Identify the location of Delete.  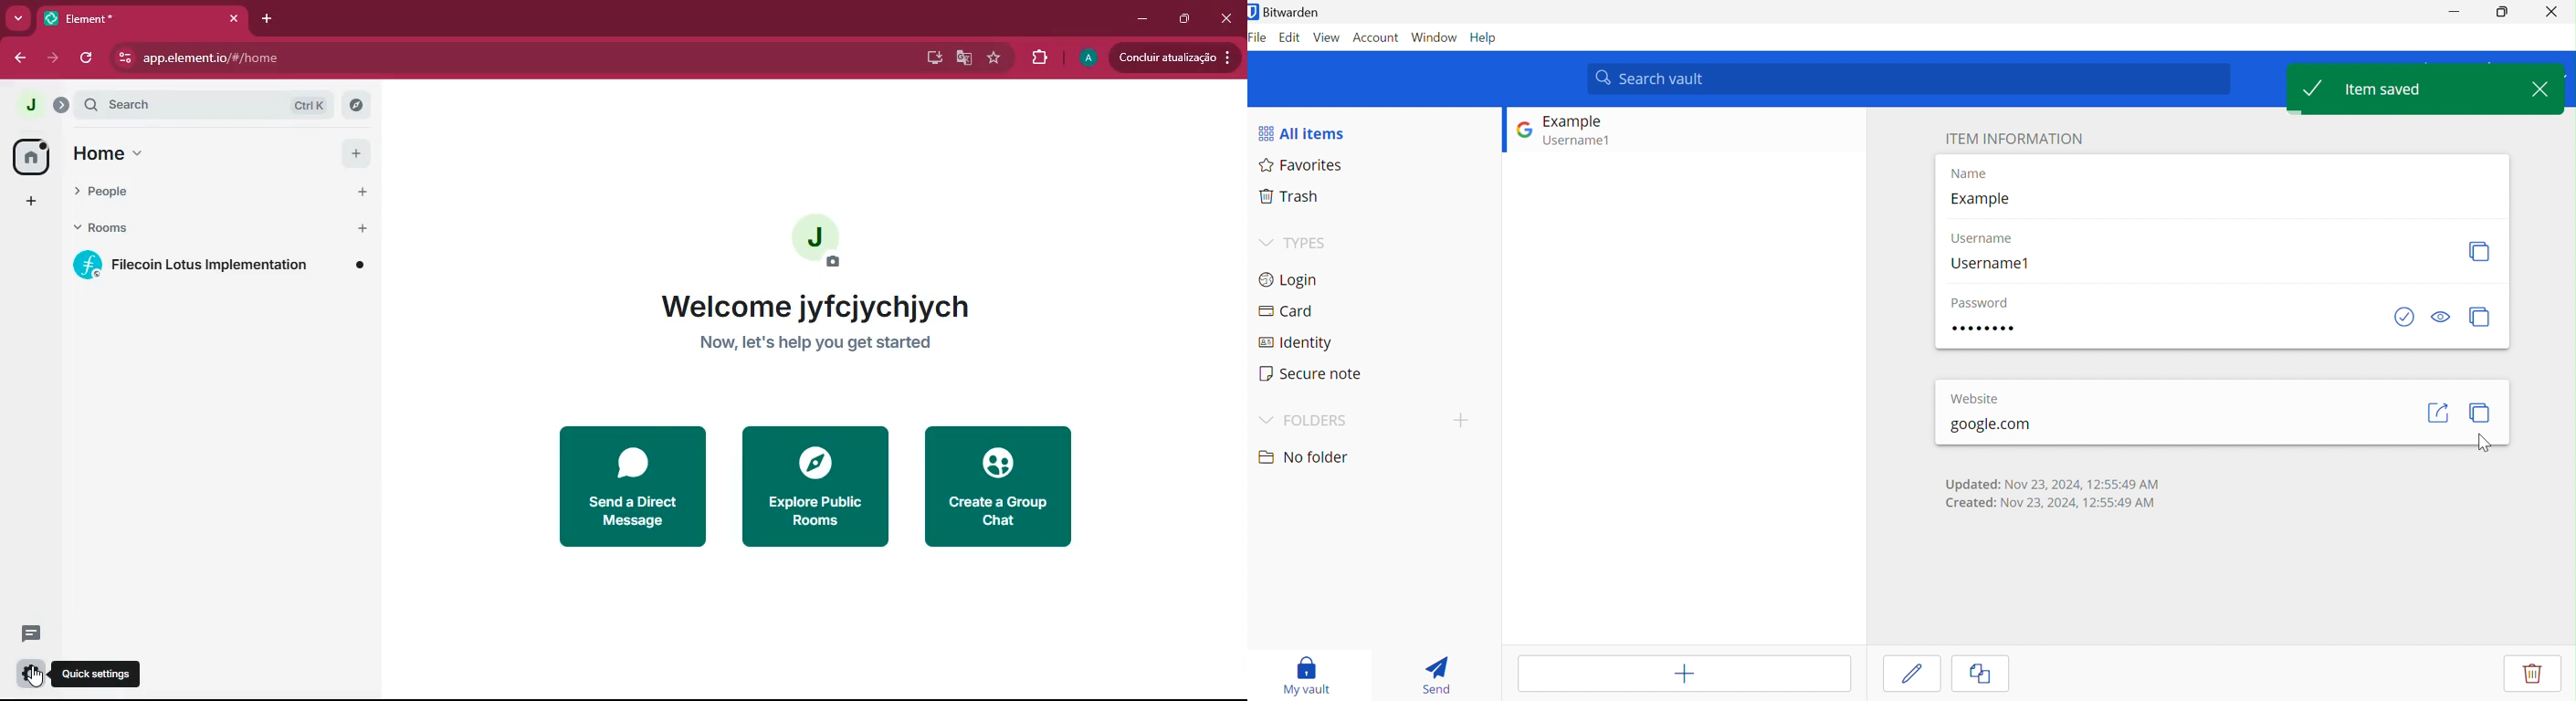
(2533, 675).